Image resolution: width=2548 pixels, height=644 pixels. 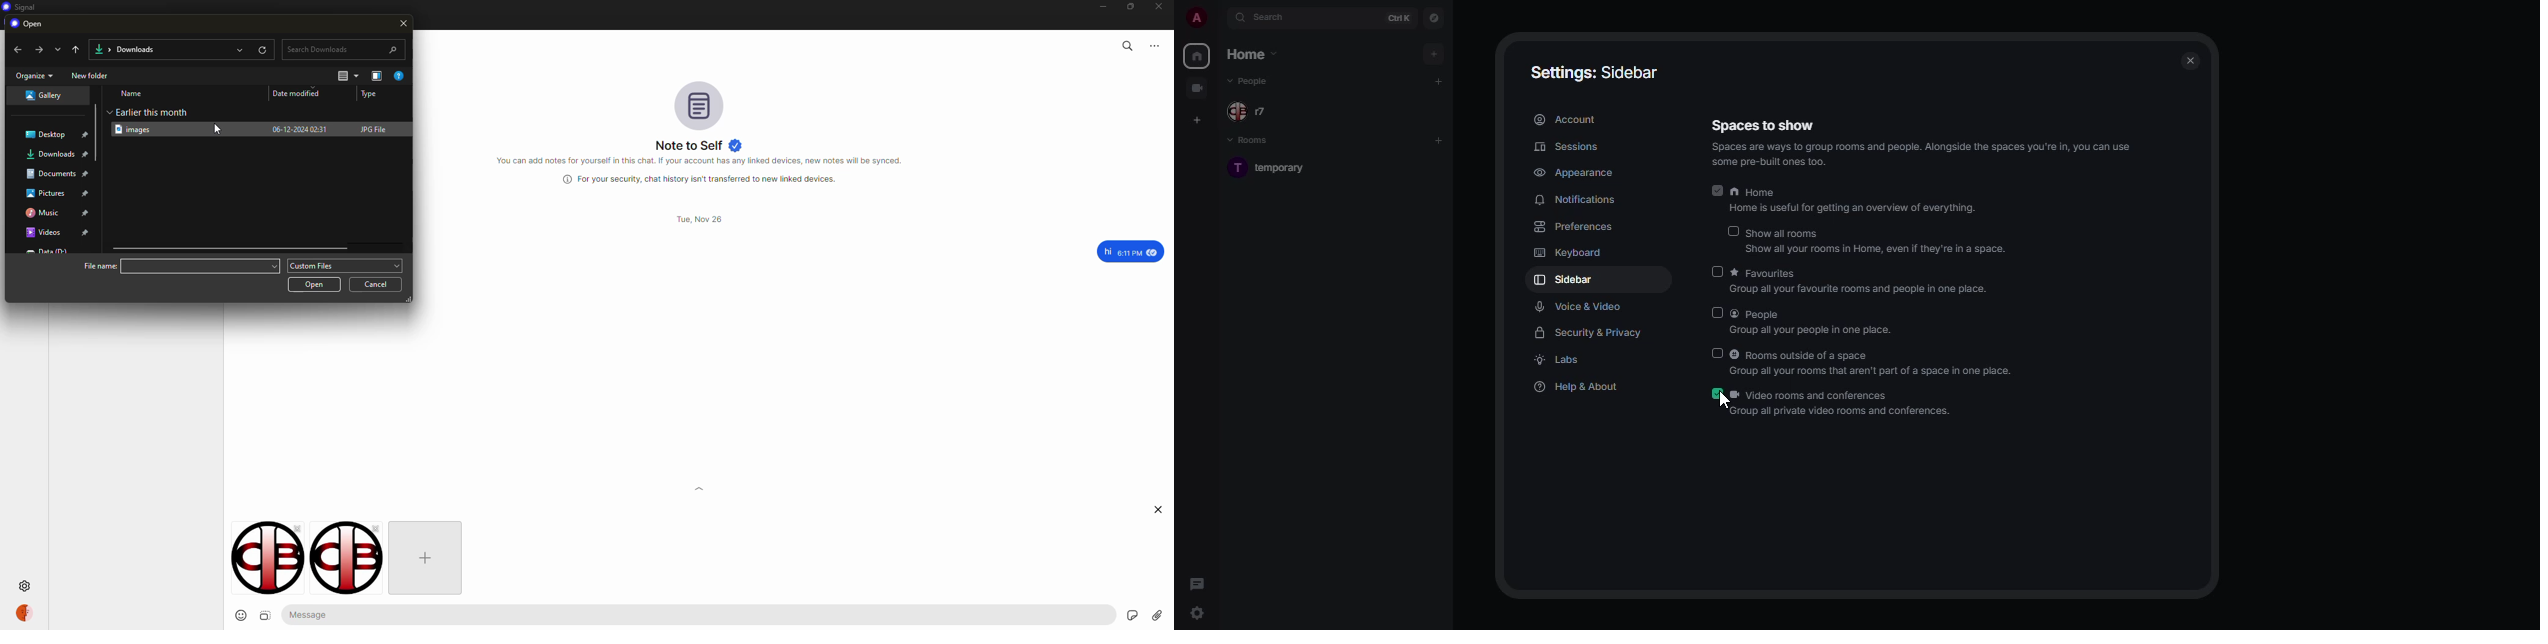 What do you see at coordinates (1394, 18) in the screenshot?
I see `ctrl K` at bounding box center [1394, 18].